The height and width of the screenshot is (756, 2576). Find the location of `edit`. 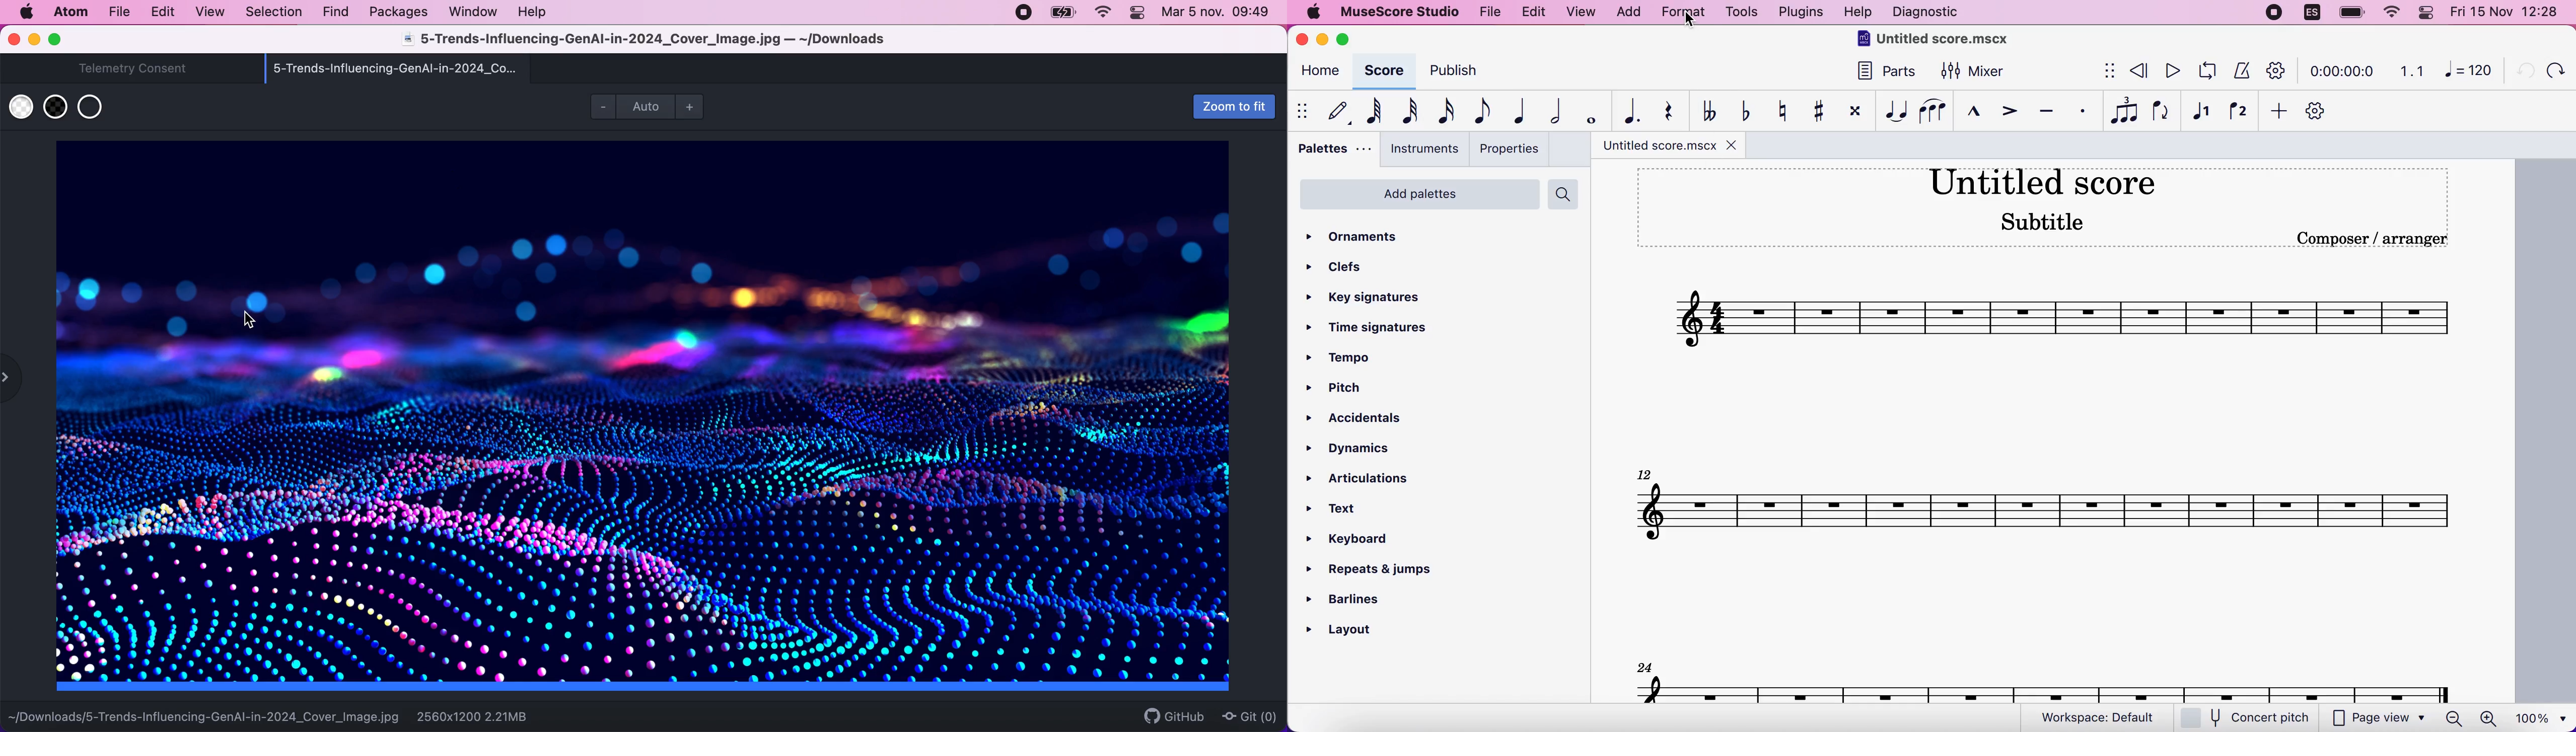

edit is located at coordinates (162, 11).